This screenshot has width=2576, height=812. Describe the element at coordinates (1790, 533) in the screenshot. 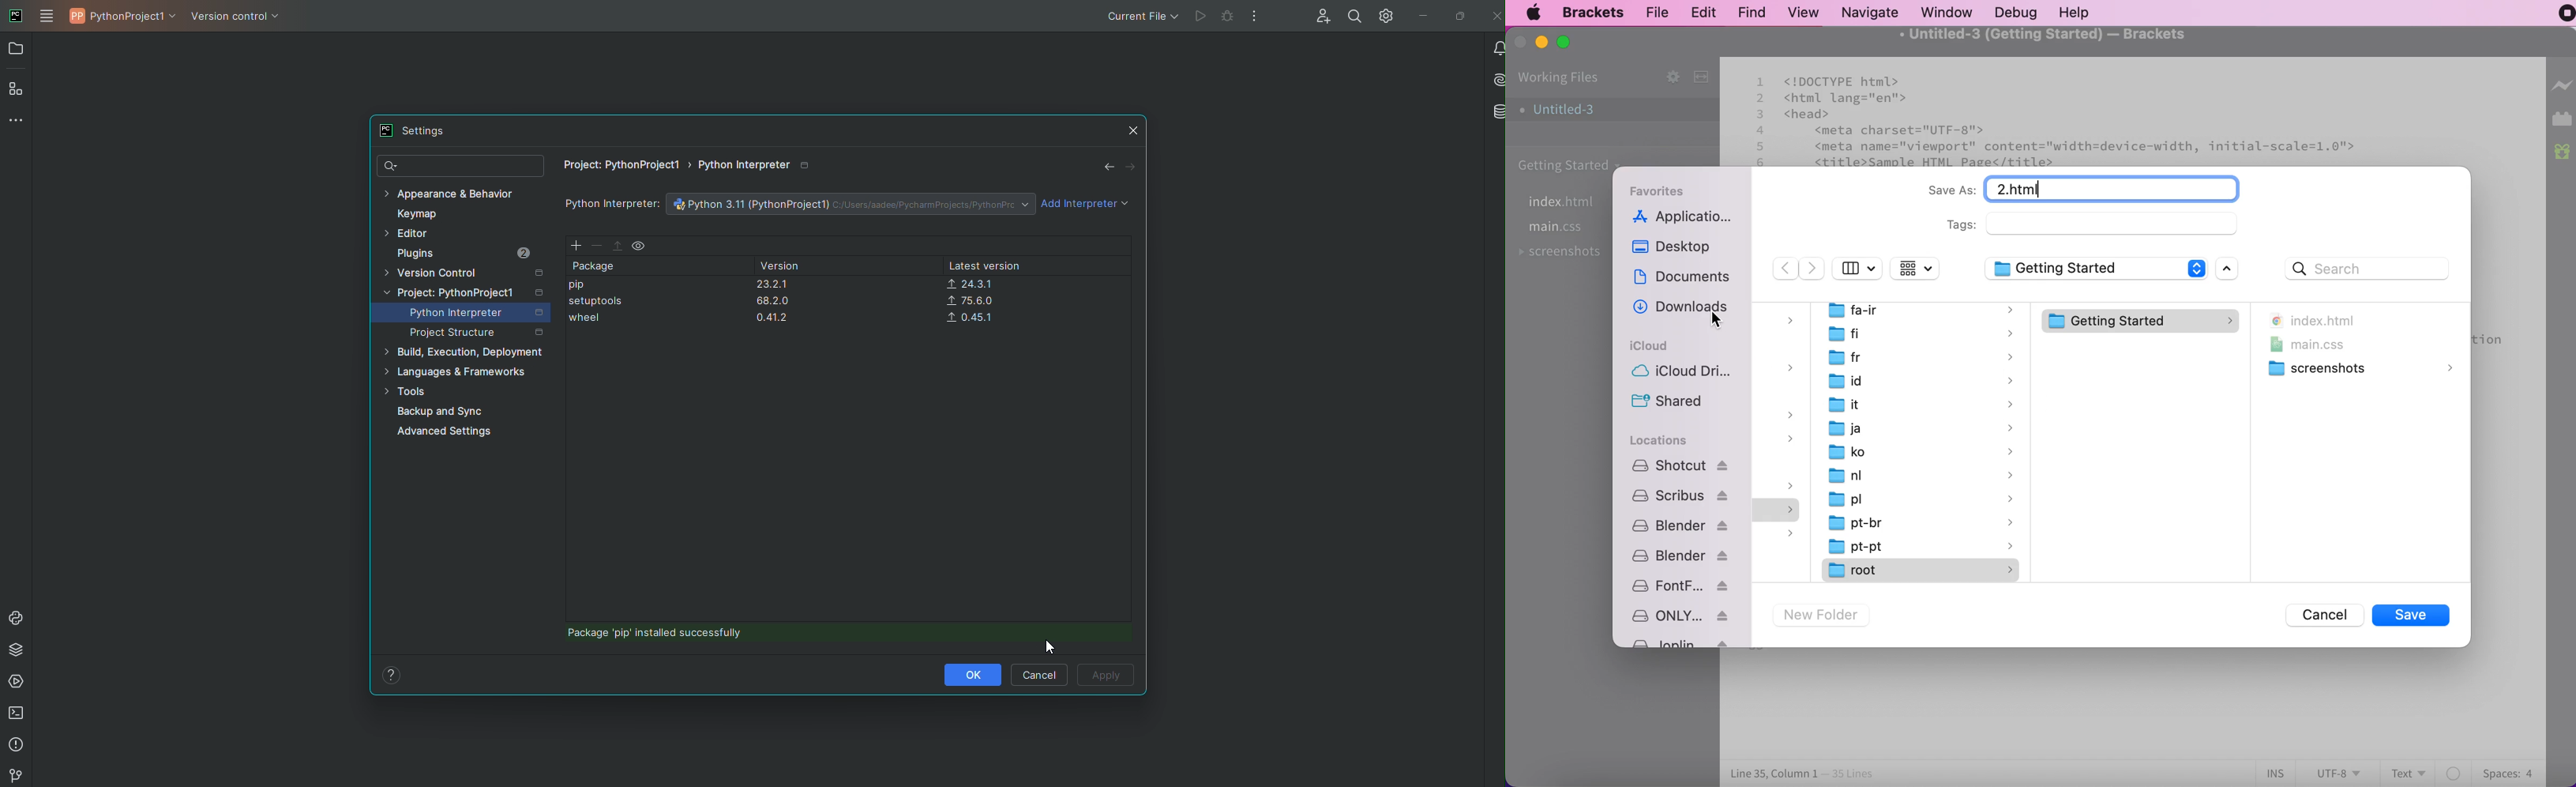

I see `dropdown` at that location.